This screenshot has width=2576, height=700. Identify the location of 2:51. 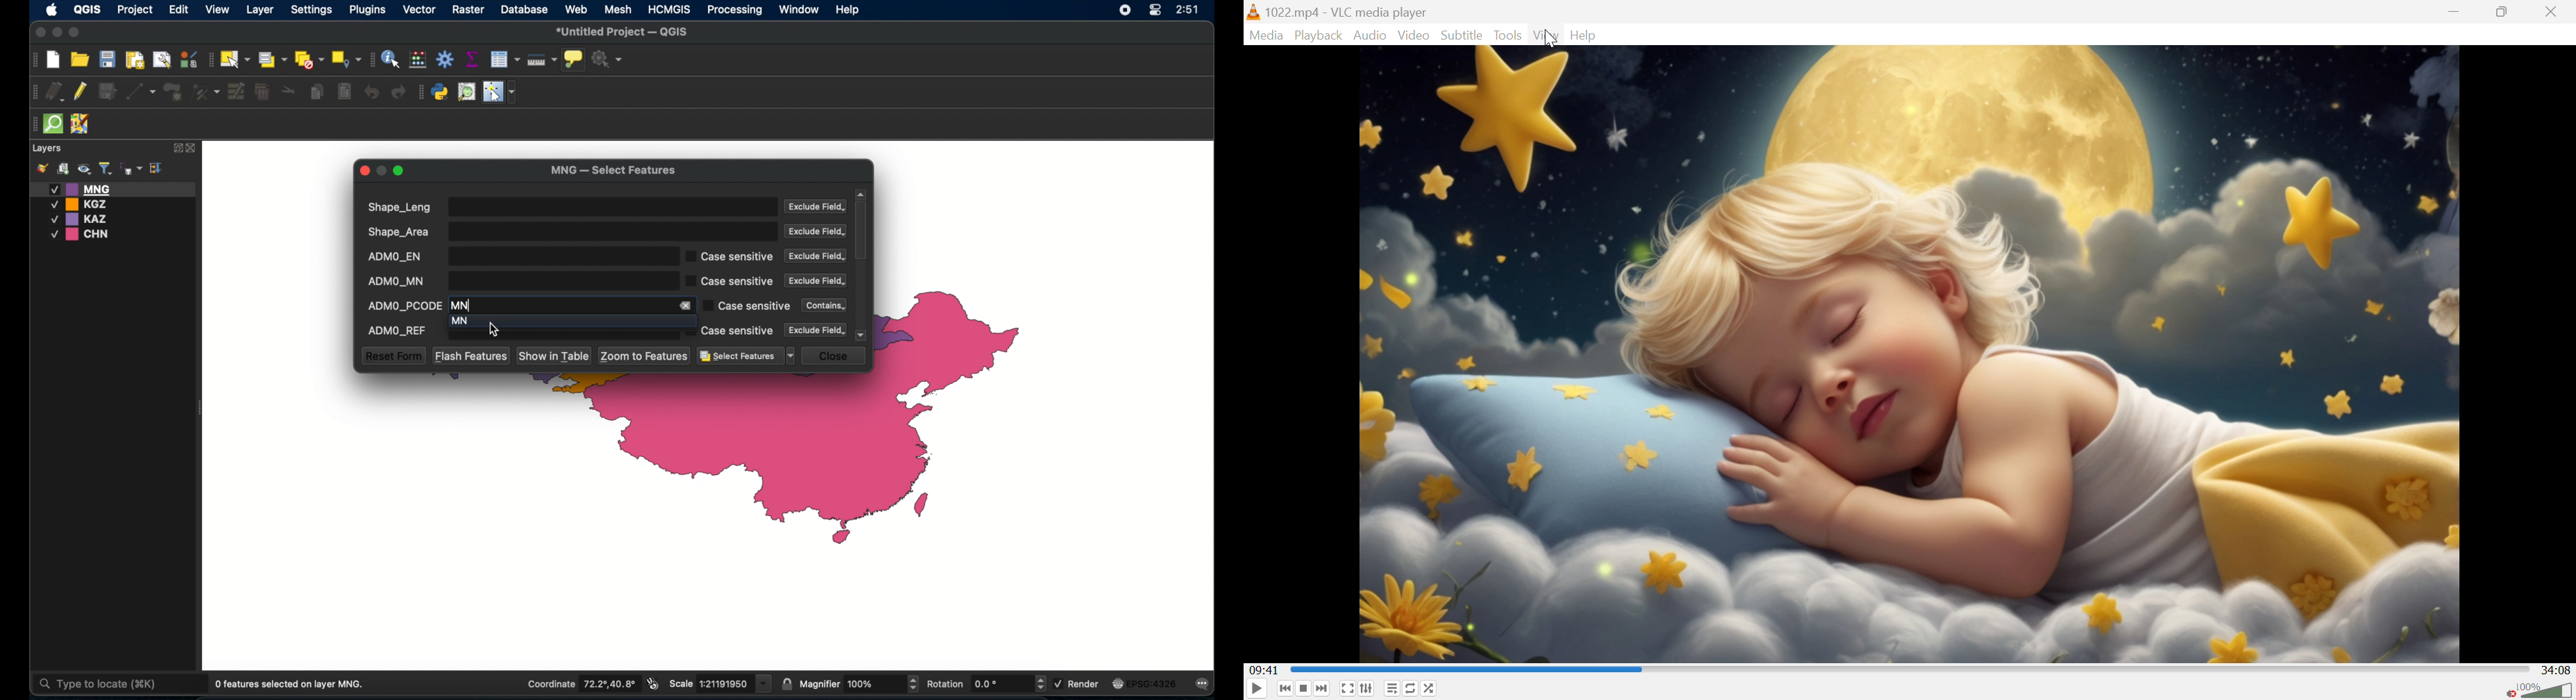
(1187, 10).